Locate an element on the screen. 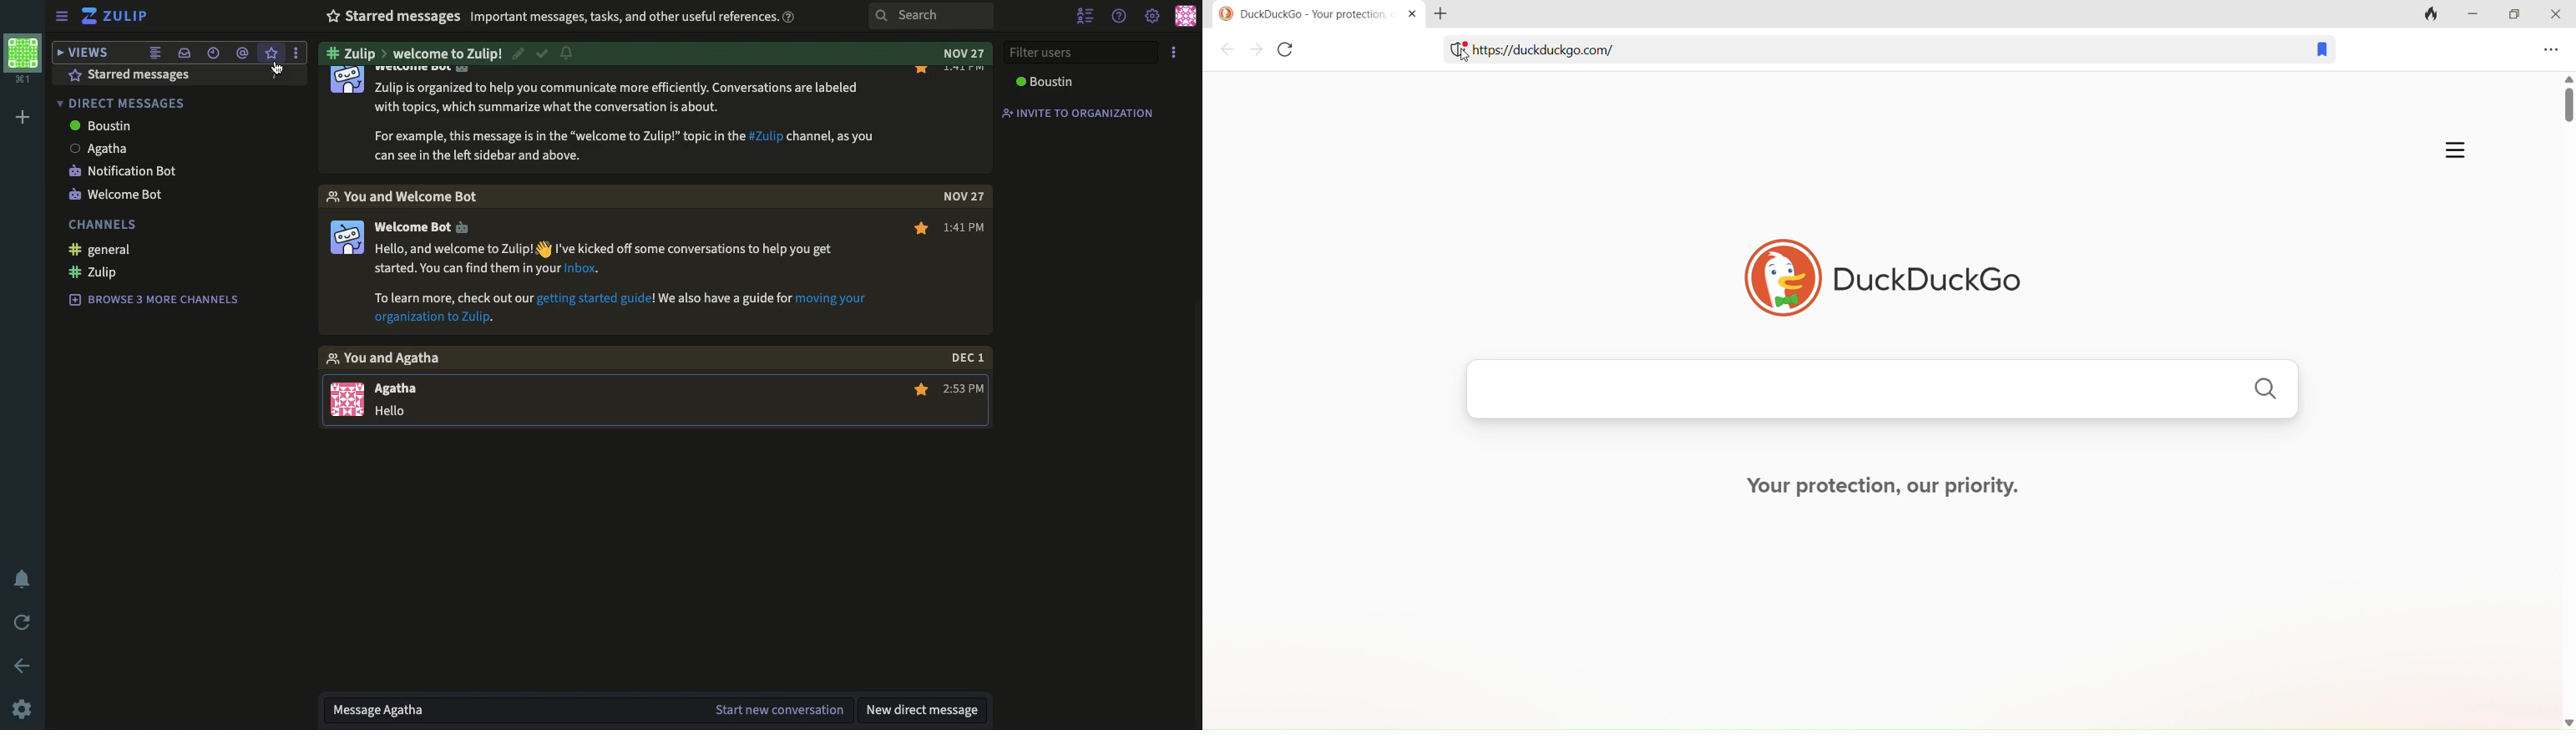 The image size is (2576, 756). star is located at coordinates (914, 231).